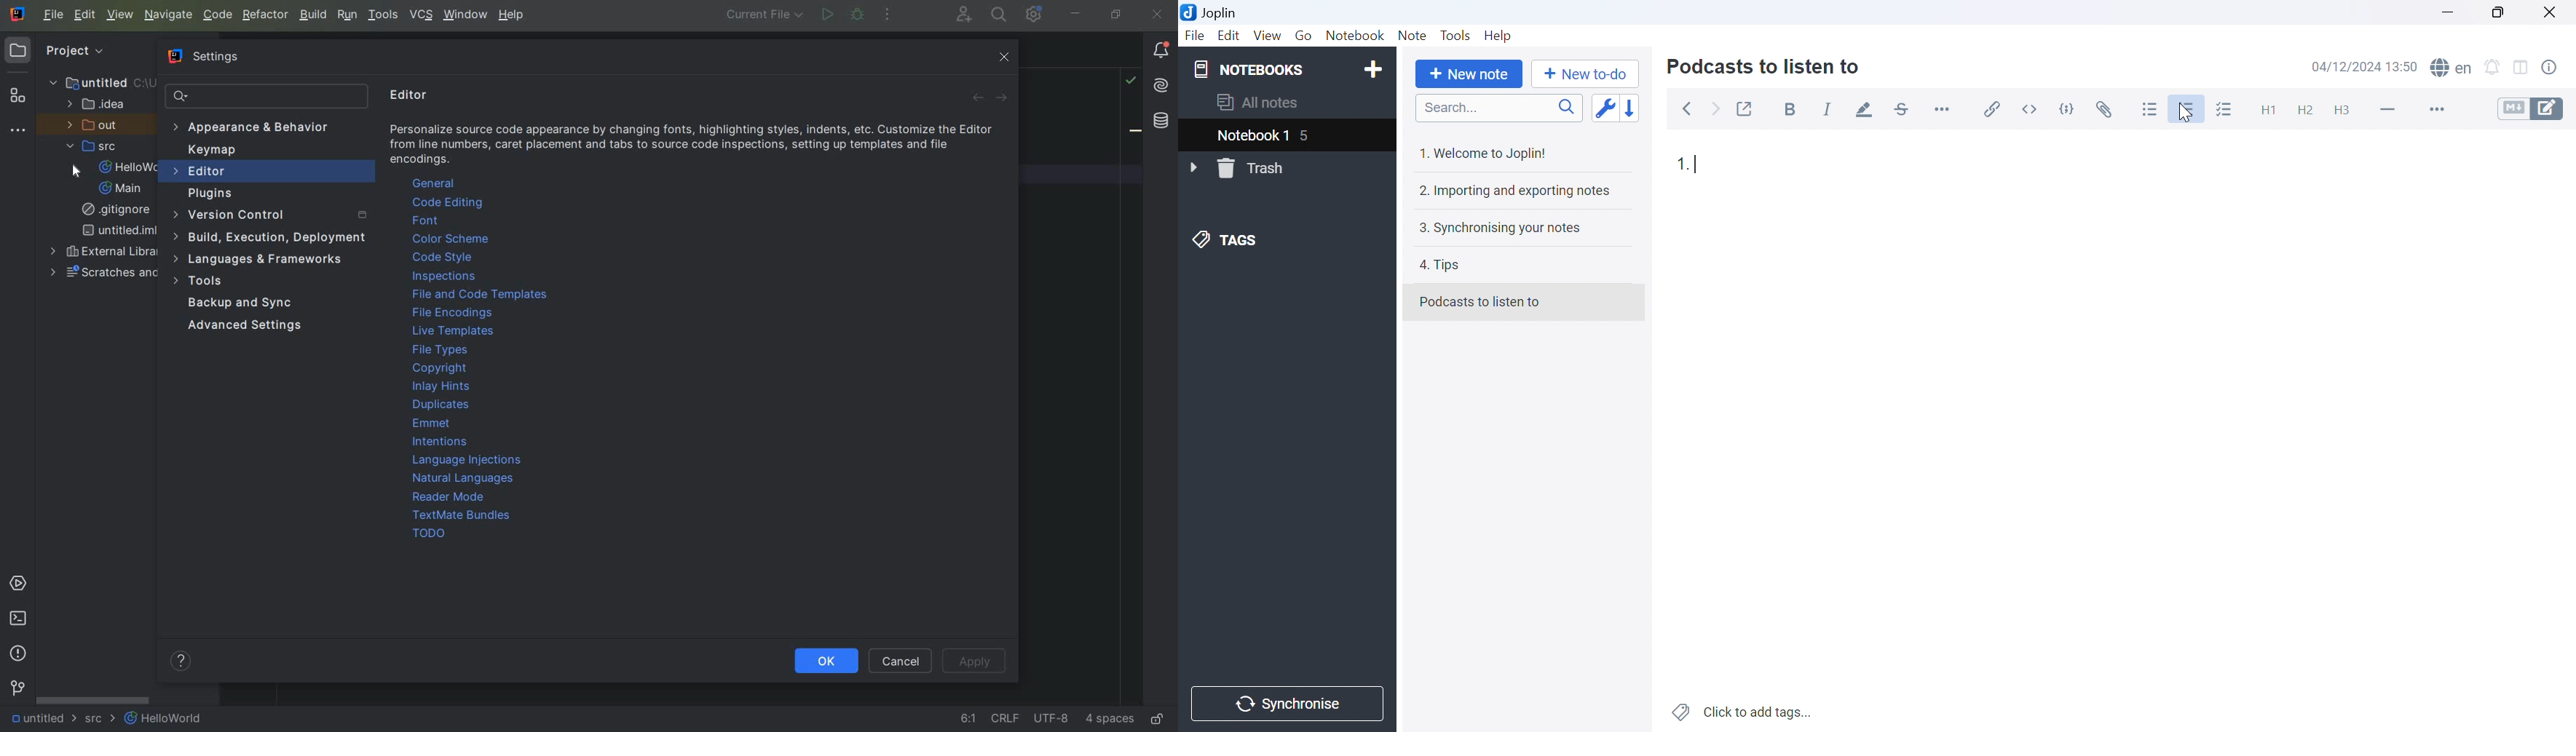 The image size is (2576, 756). Describe the element at coordinates (74, 174) in the screenshot. I see `cursor` at that location.